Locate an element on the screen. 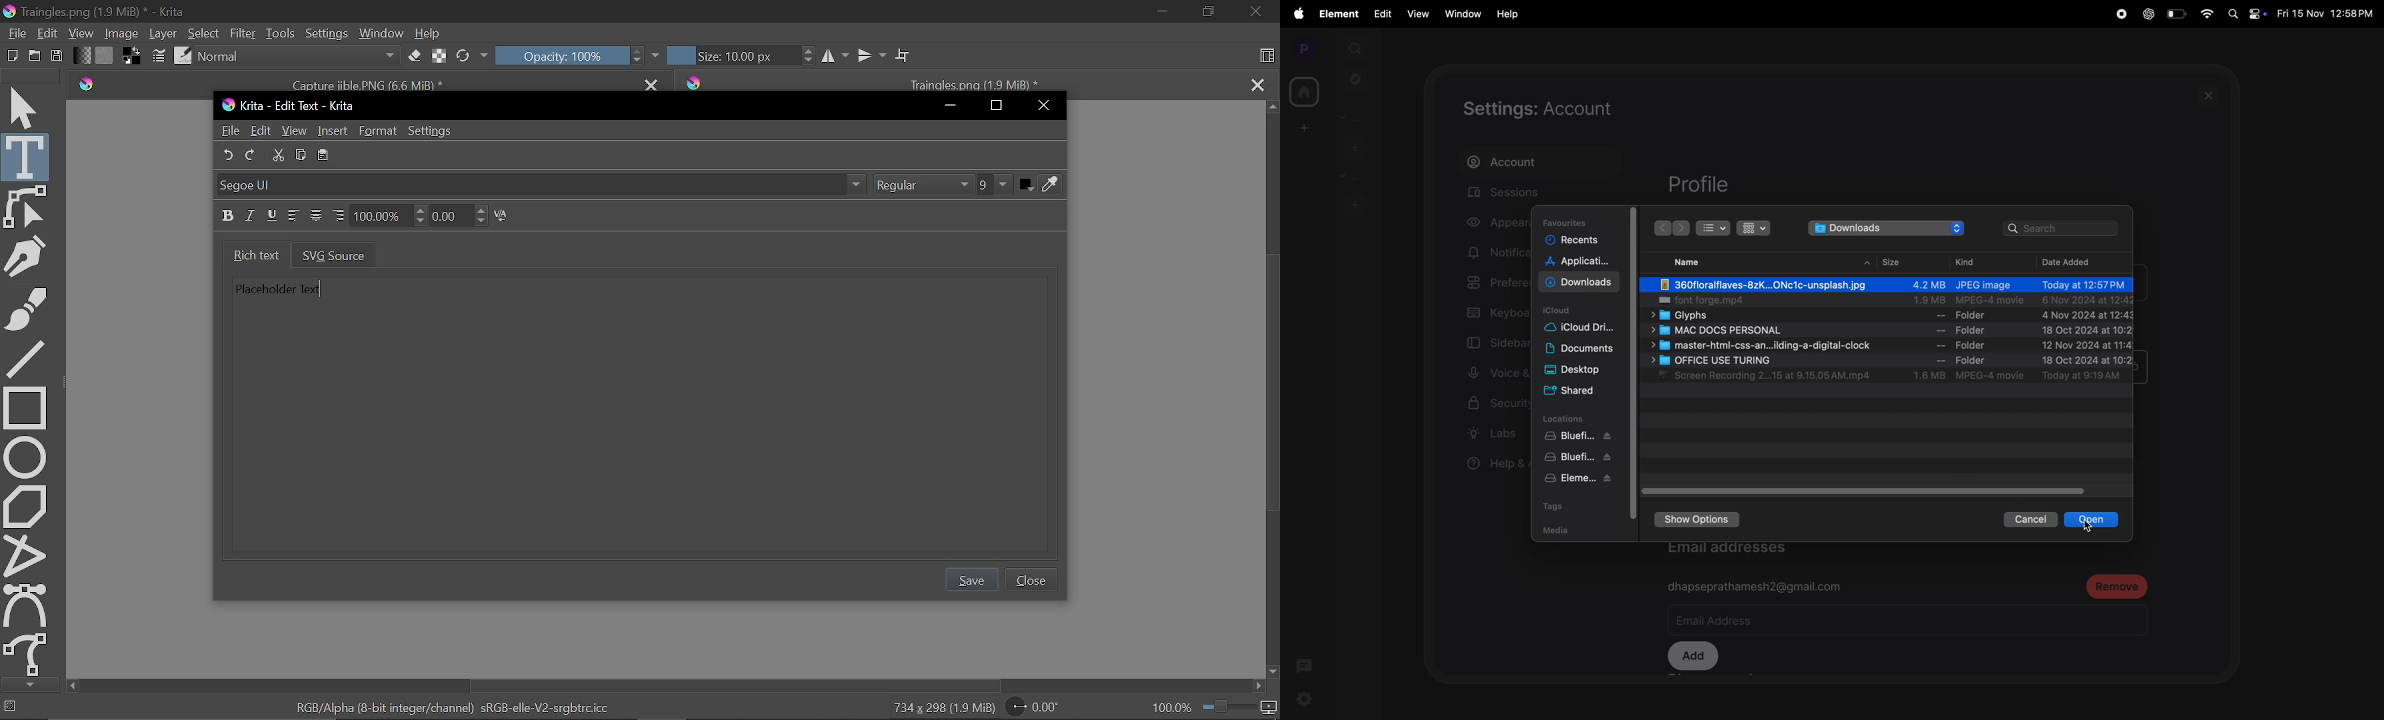 The height and width of the screenshot is (728, 2408). Edit is located at coordinates (262, 130).